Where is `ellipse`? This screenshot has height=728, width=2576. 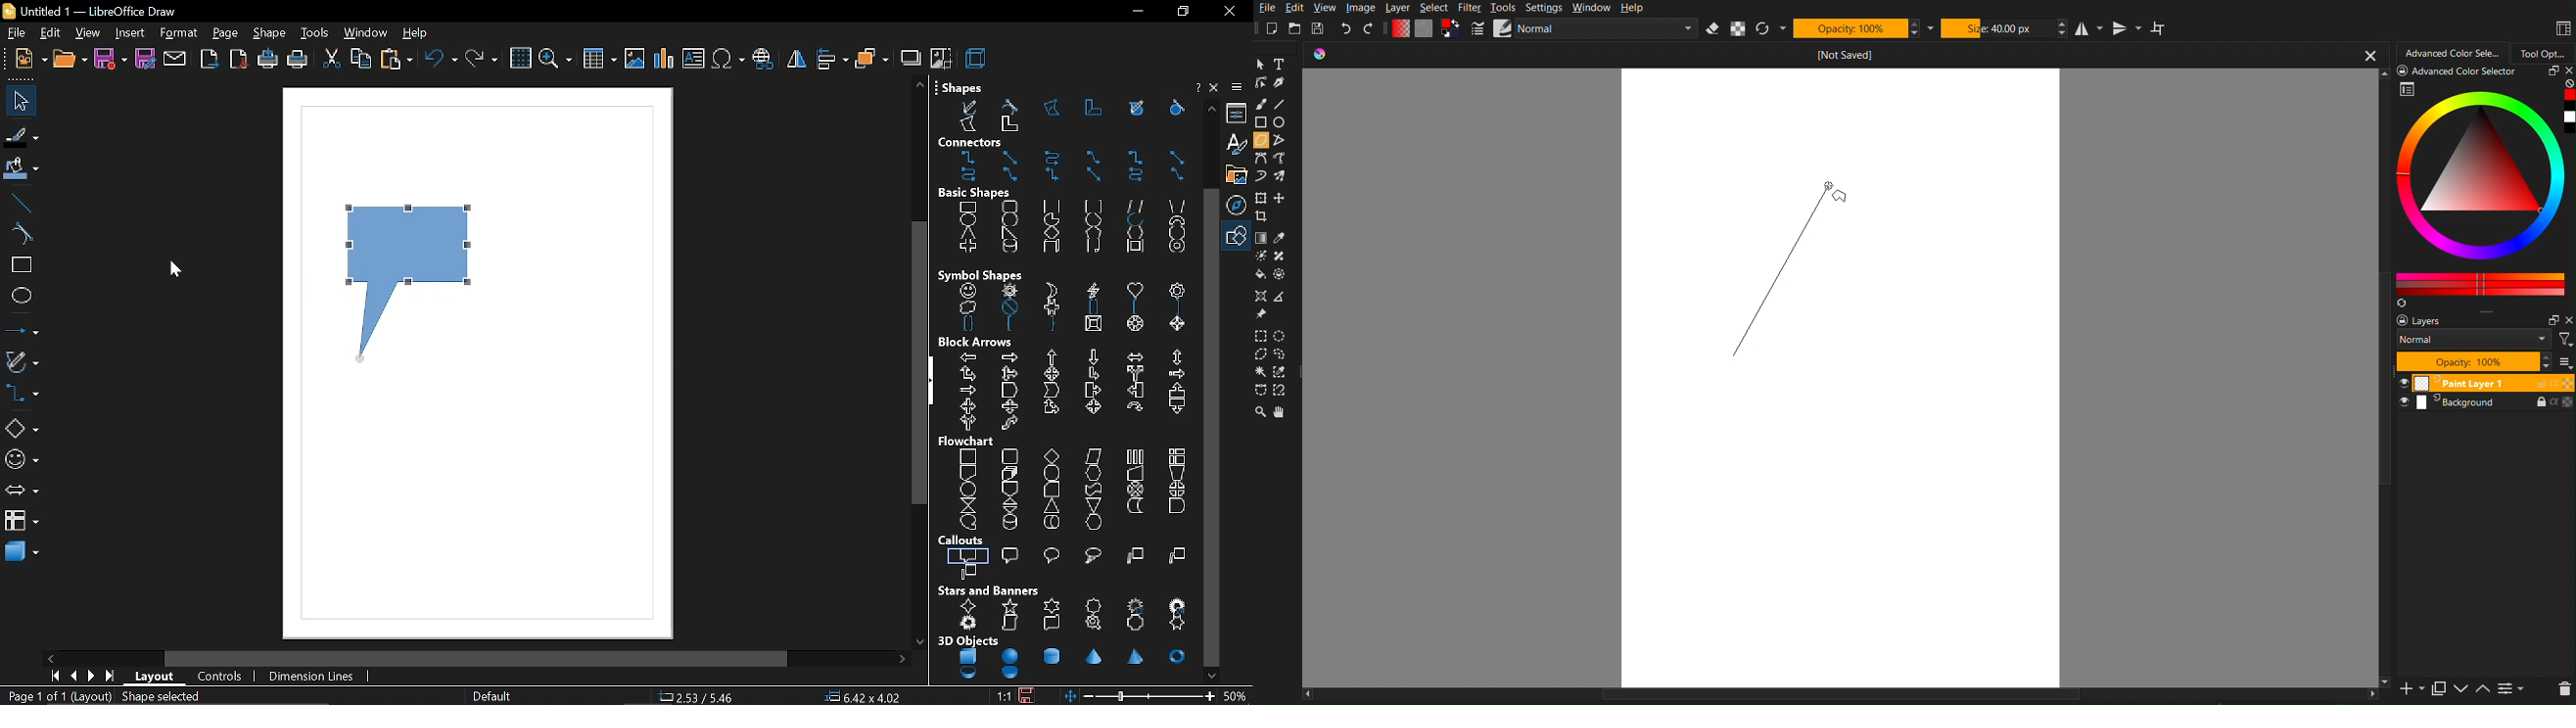 ellipse is located at coordinates (969, 220).